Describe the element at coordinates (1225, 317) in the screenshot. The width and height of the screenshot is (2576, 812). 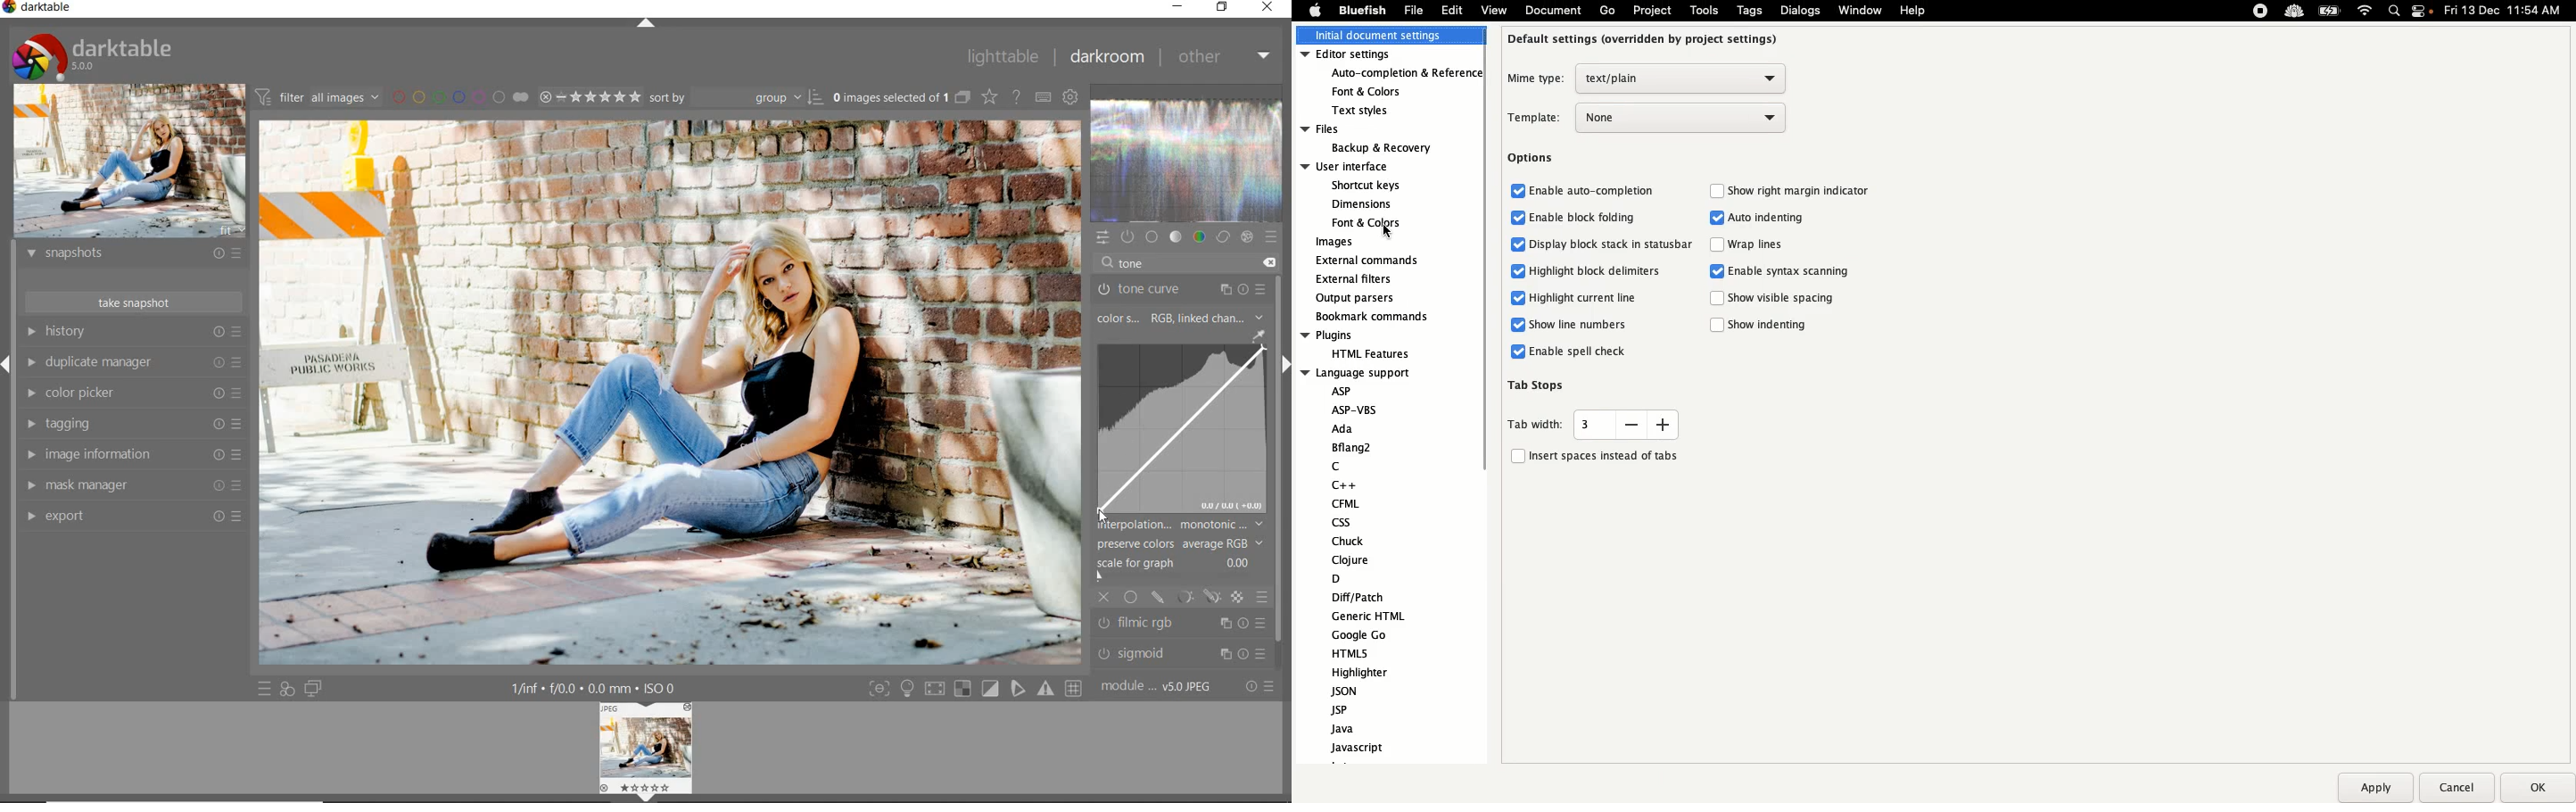
I see `linked channel` at that location.